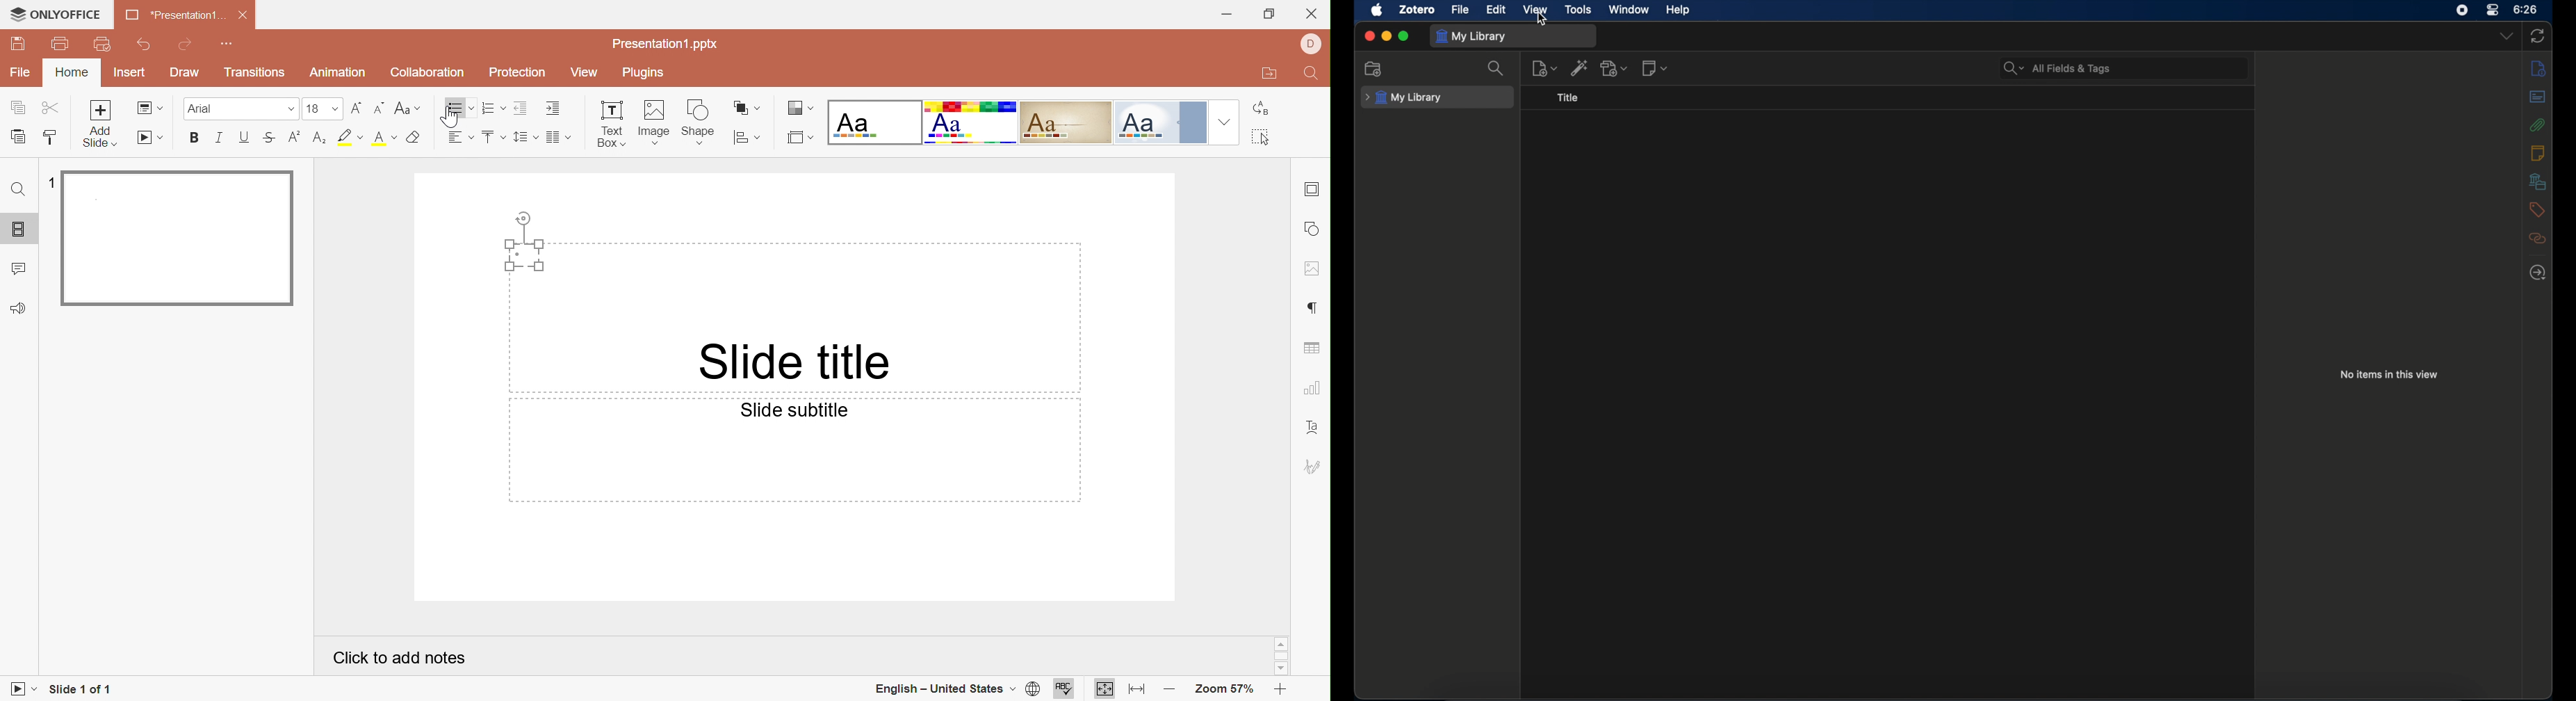 The height and width of the screenshot is (728, 2576). What do you see at coordinates (357, 107) in the screenshot?
I see `Increment font size` at bounding box center [357, 107].